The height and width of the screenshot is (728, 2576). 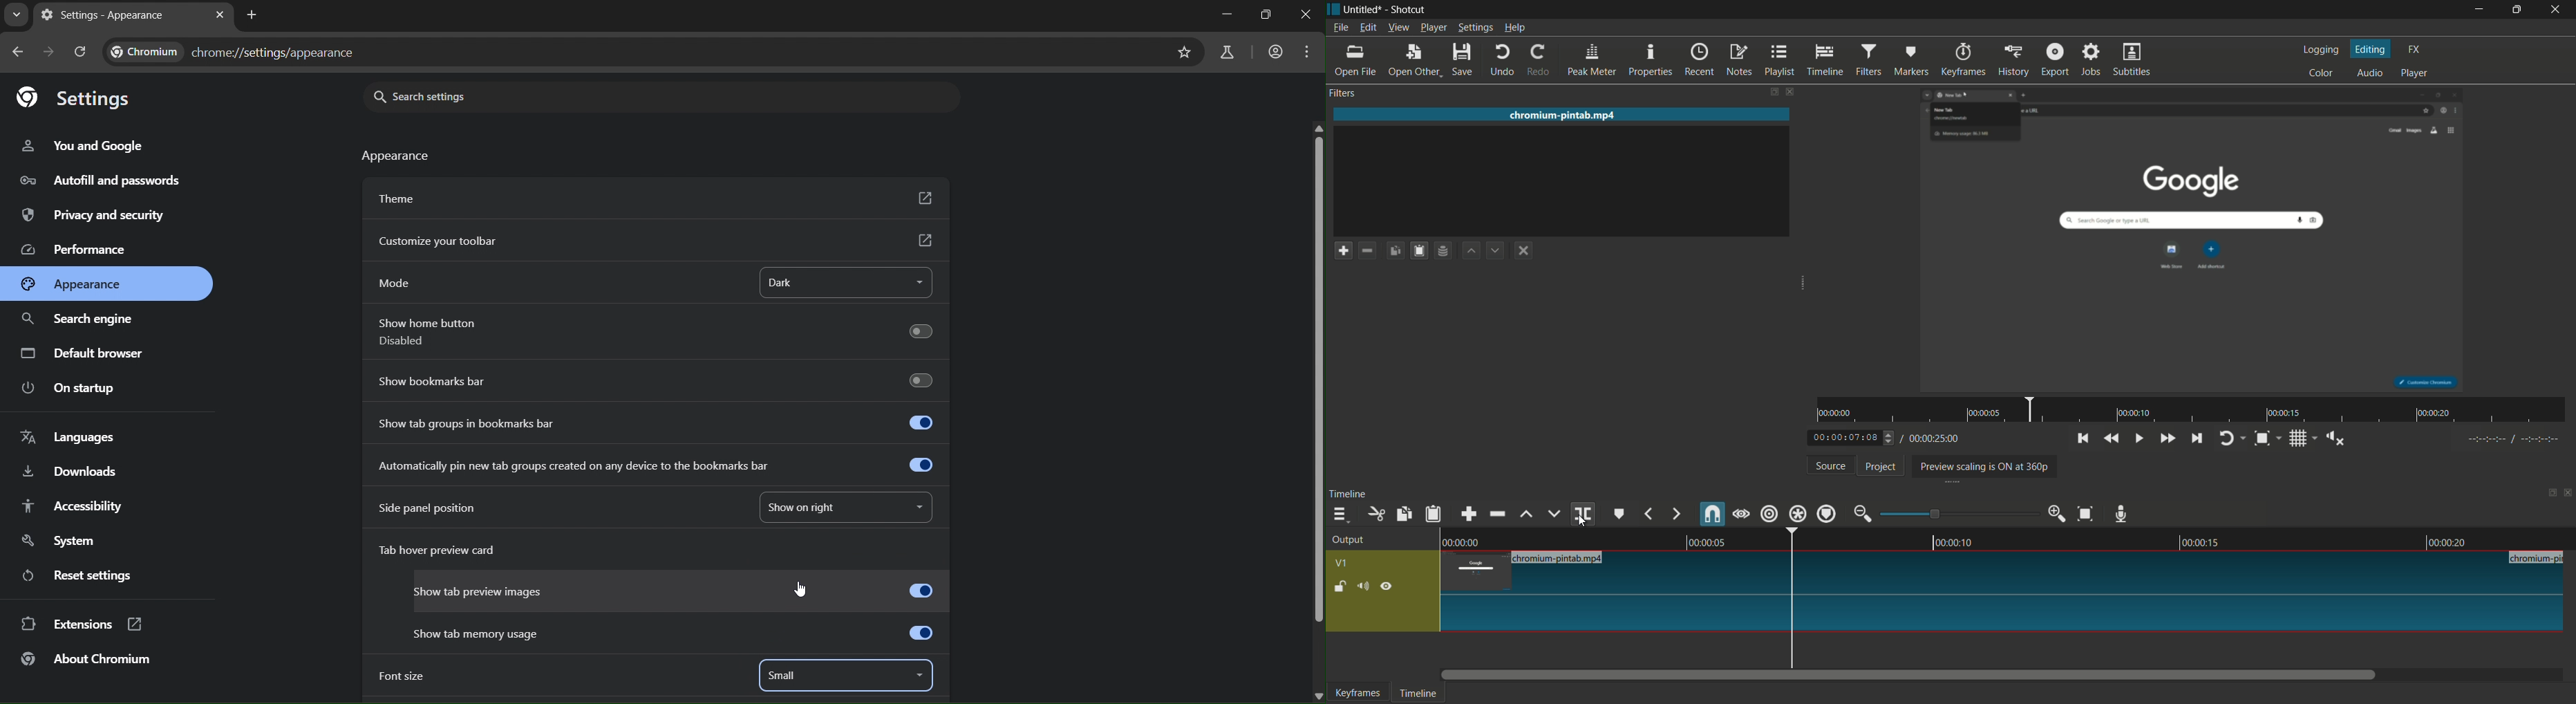 I want to click on ripple delete, so click(x=1499, y=514).